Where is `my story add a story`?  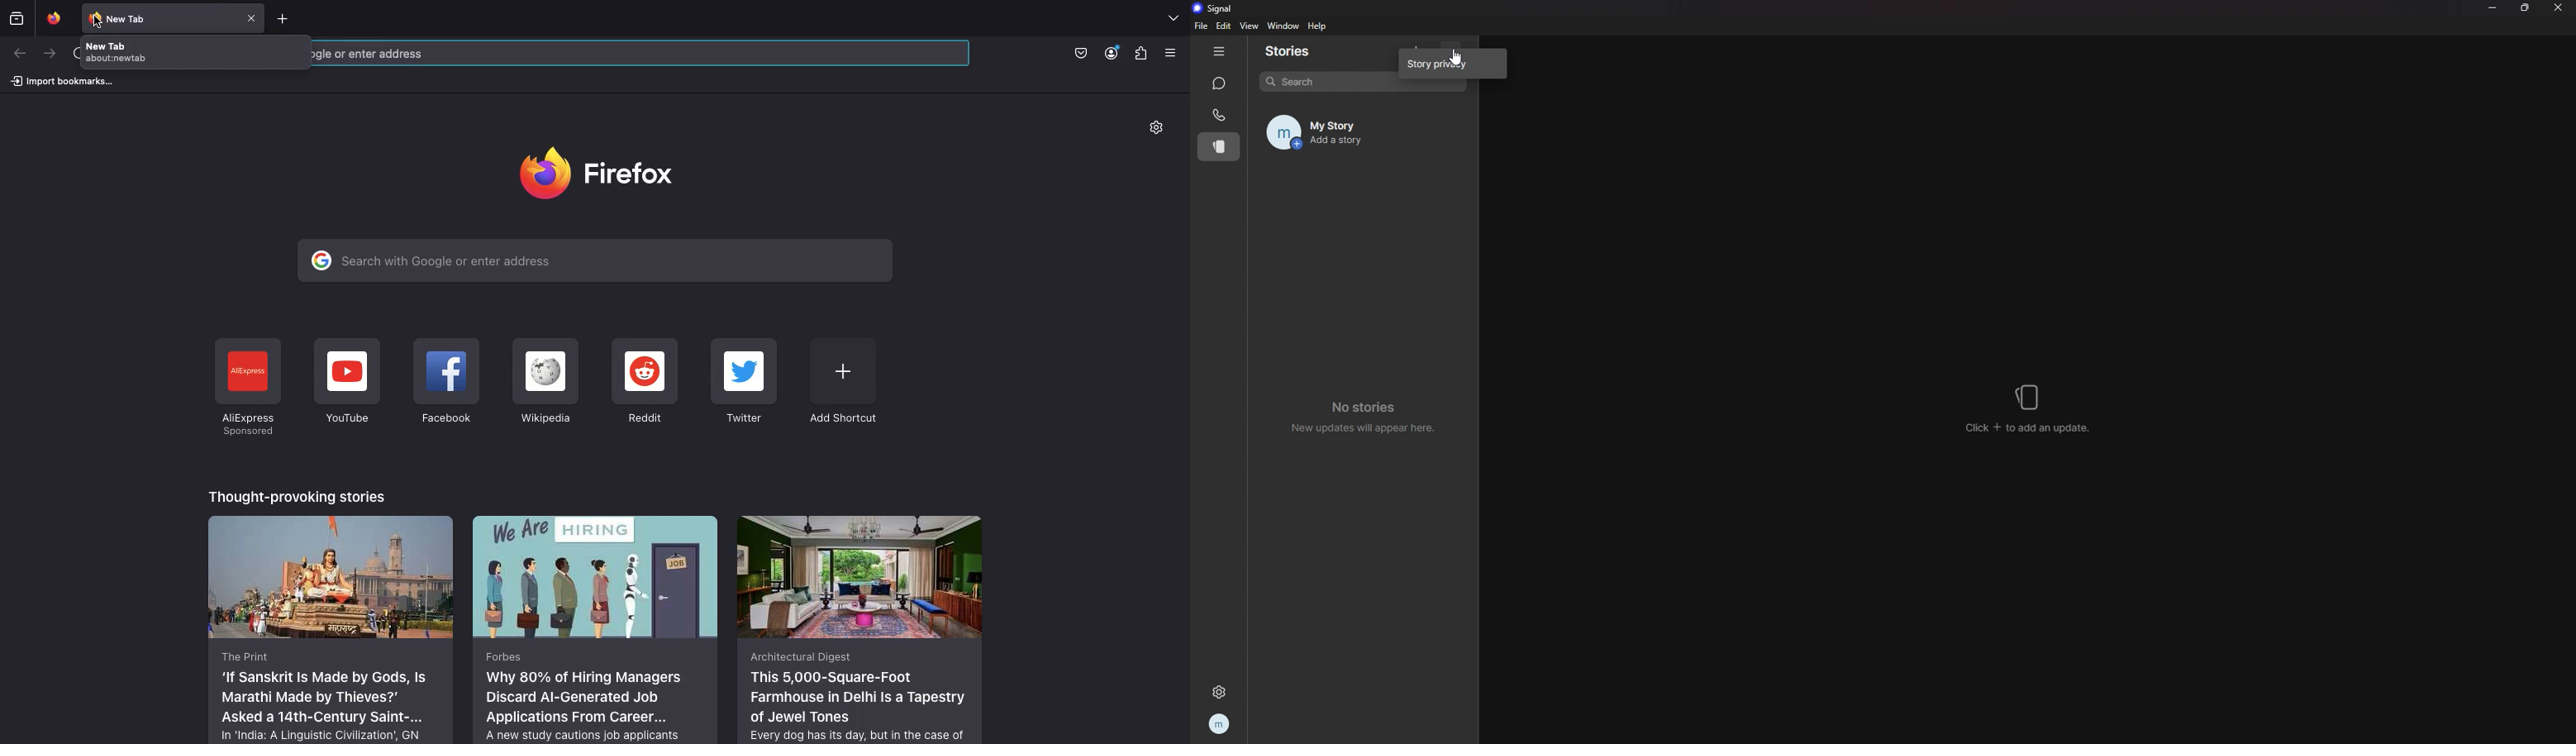 my story add a story is located at coordinates (1344, 132).